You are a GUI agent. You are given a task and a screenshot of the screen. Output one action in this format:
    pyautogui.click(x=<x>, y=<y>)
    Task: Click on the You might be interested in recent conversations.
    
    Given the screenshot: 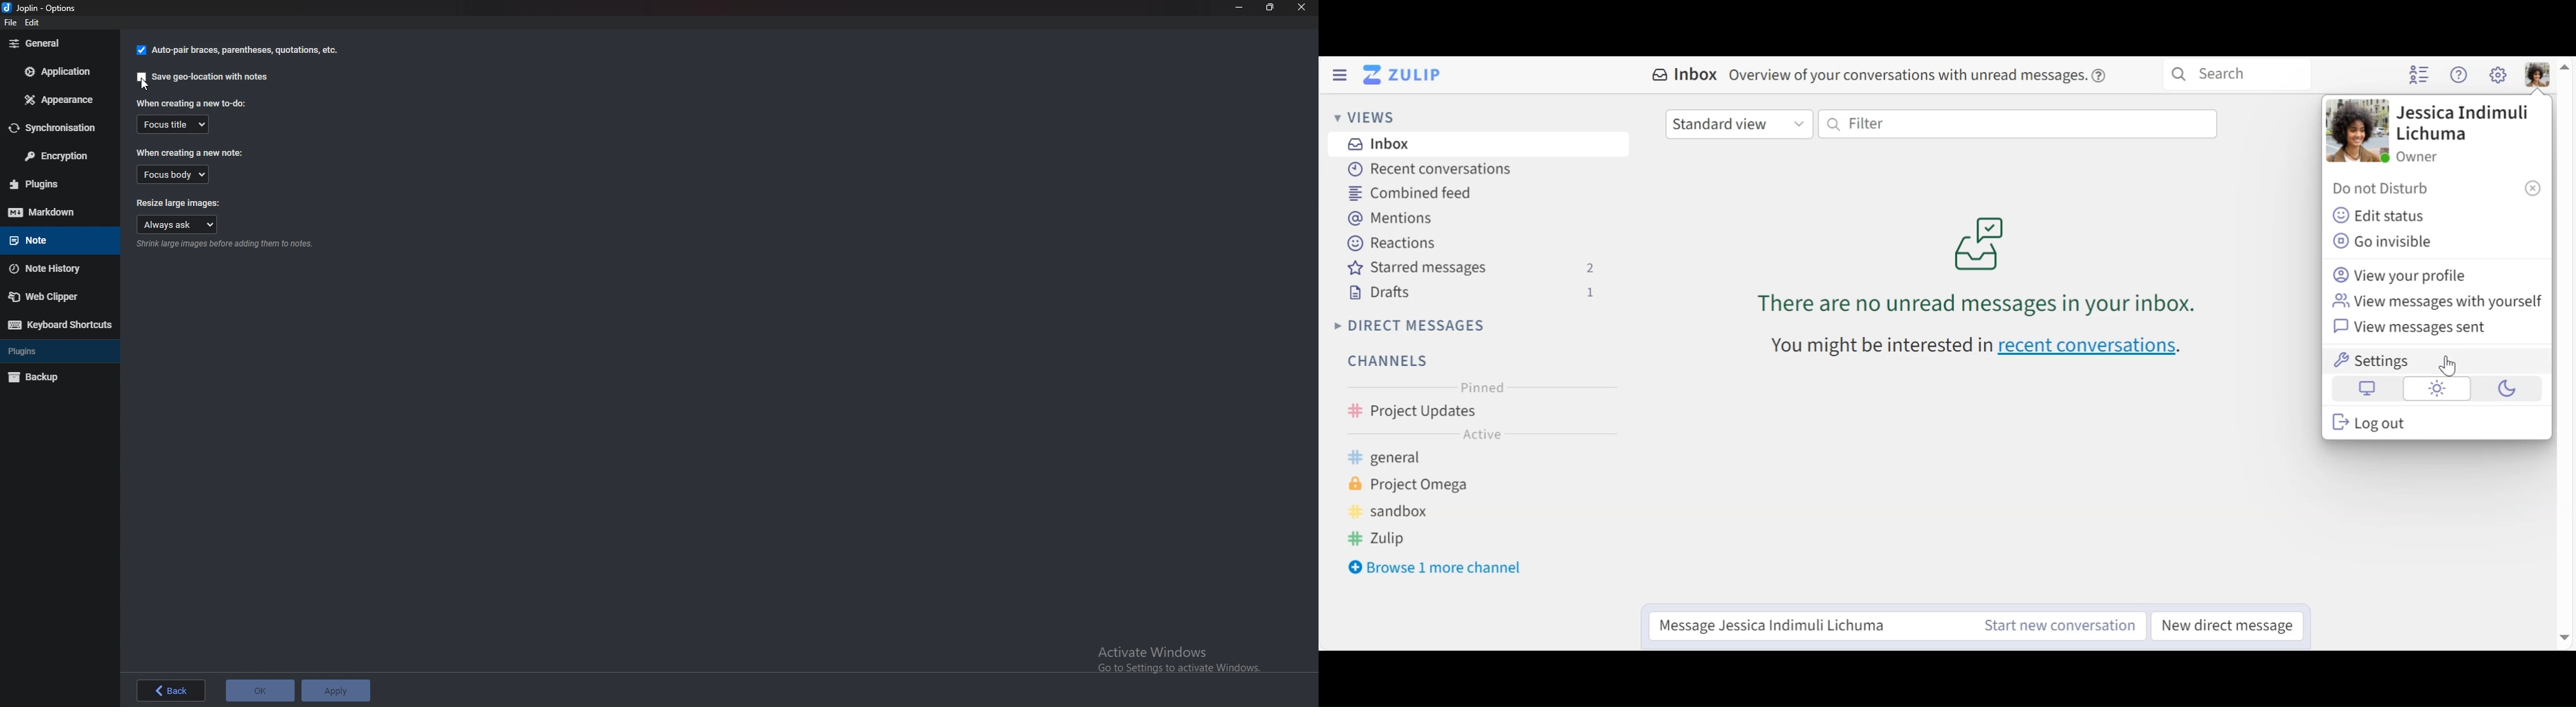 What is the action you would take?
    pyautogui.click(x=1989, y=351)
    